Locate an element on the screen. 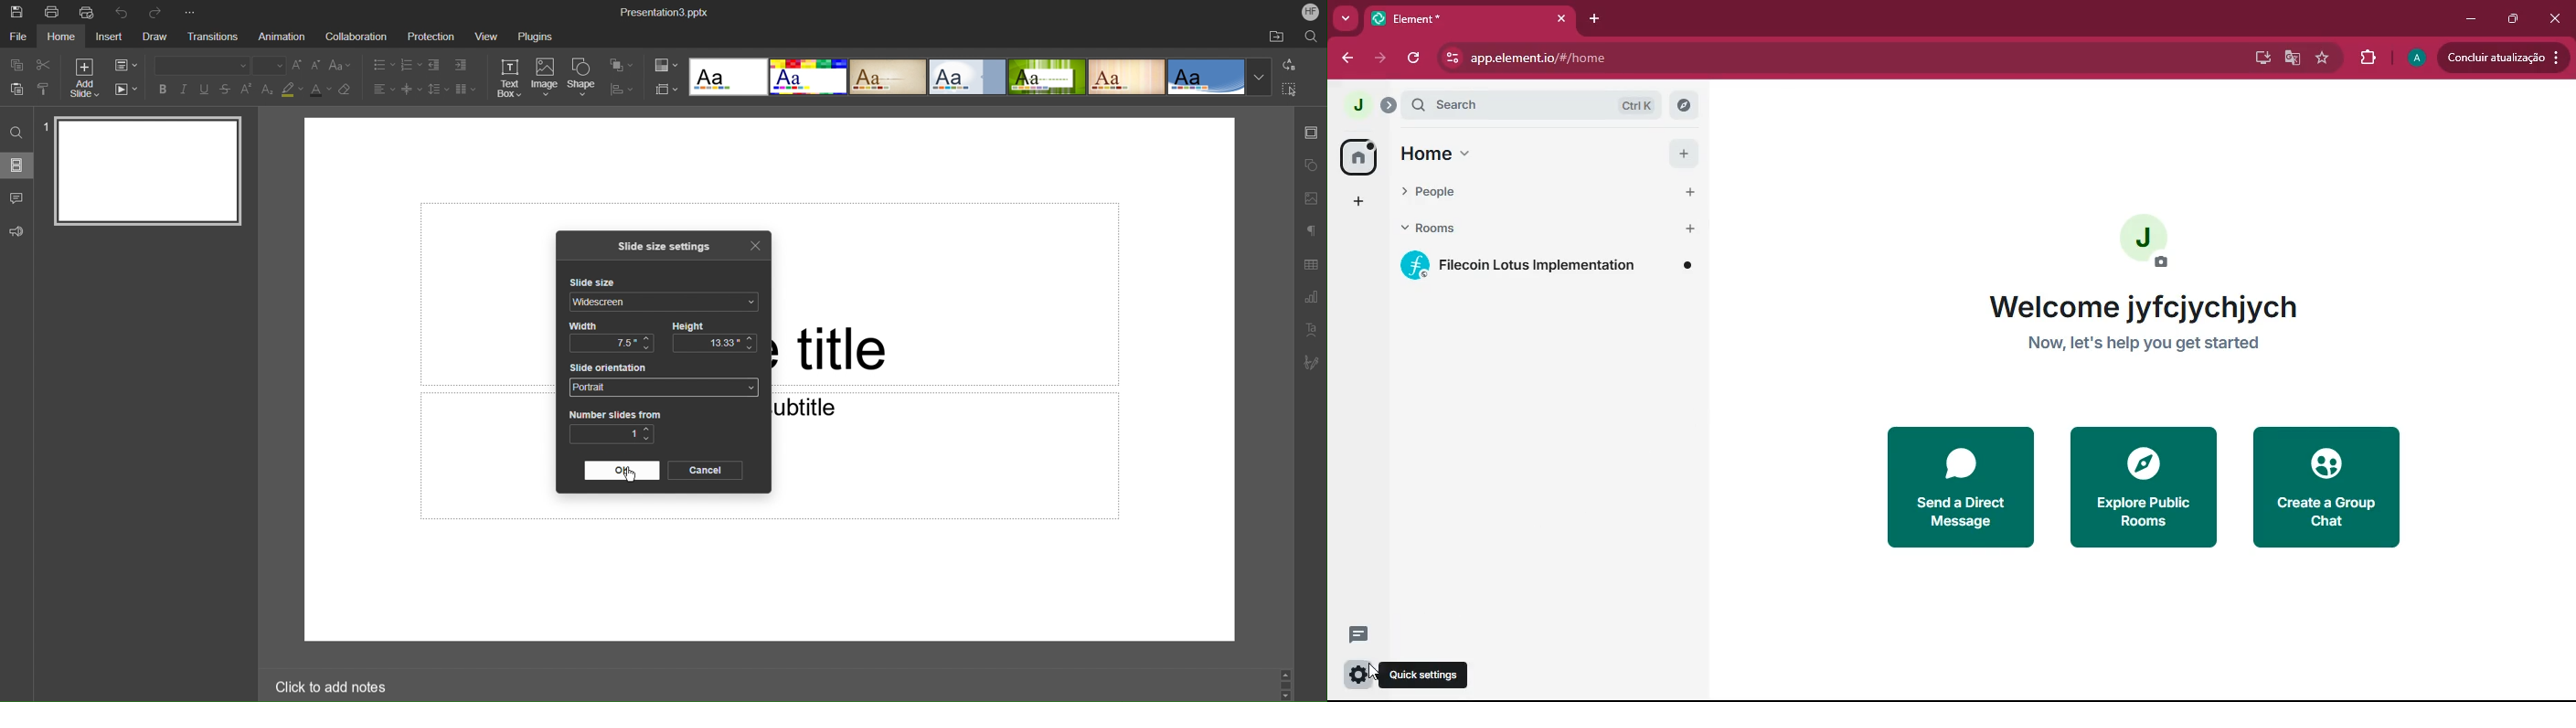 This screenshot has height=728, width=2576. profile is located at coordinates (2413, 58).